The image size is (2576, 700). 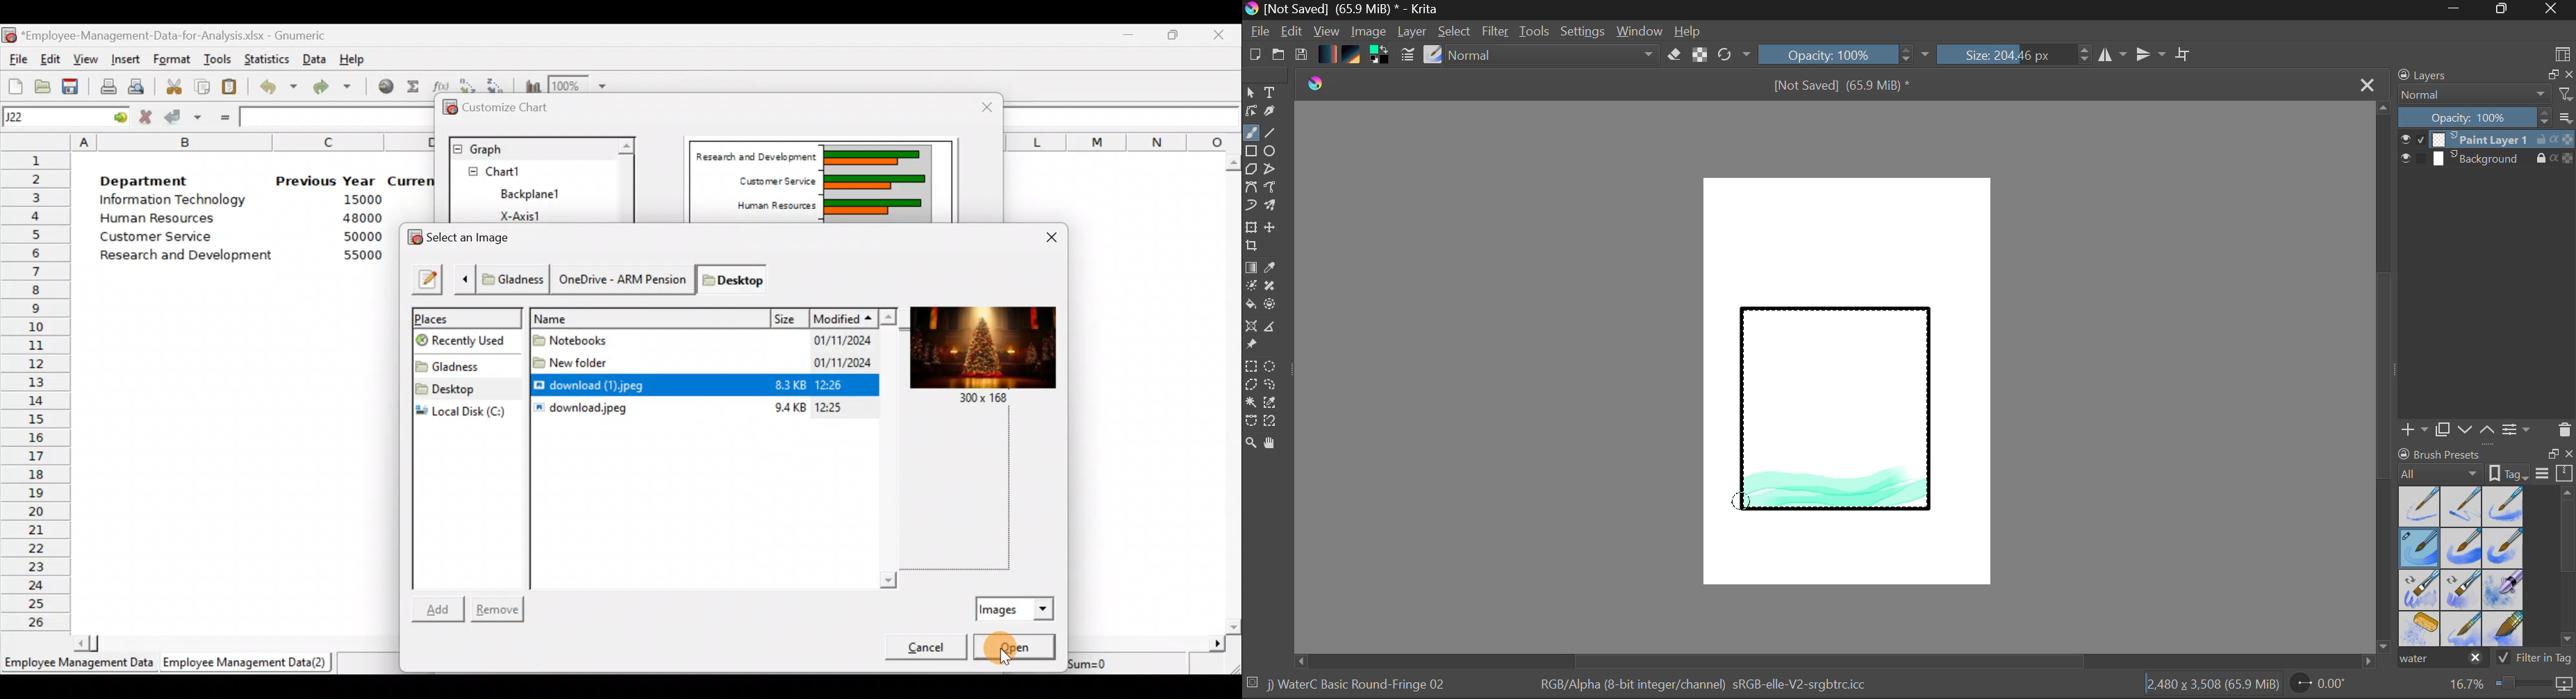 What do you see at coordinates (2562, 53) in the screenshot?
I see `Choose Workspace` at bounding box center [2562, 53].